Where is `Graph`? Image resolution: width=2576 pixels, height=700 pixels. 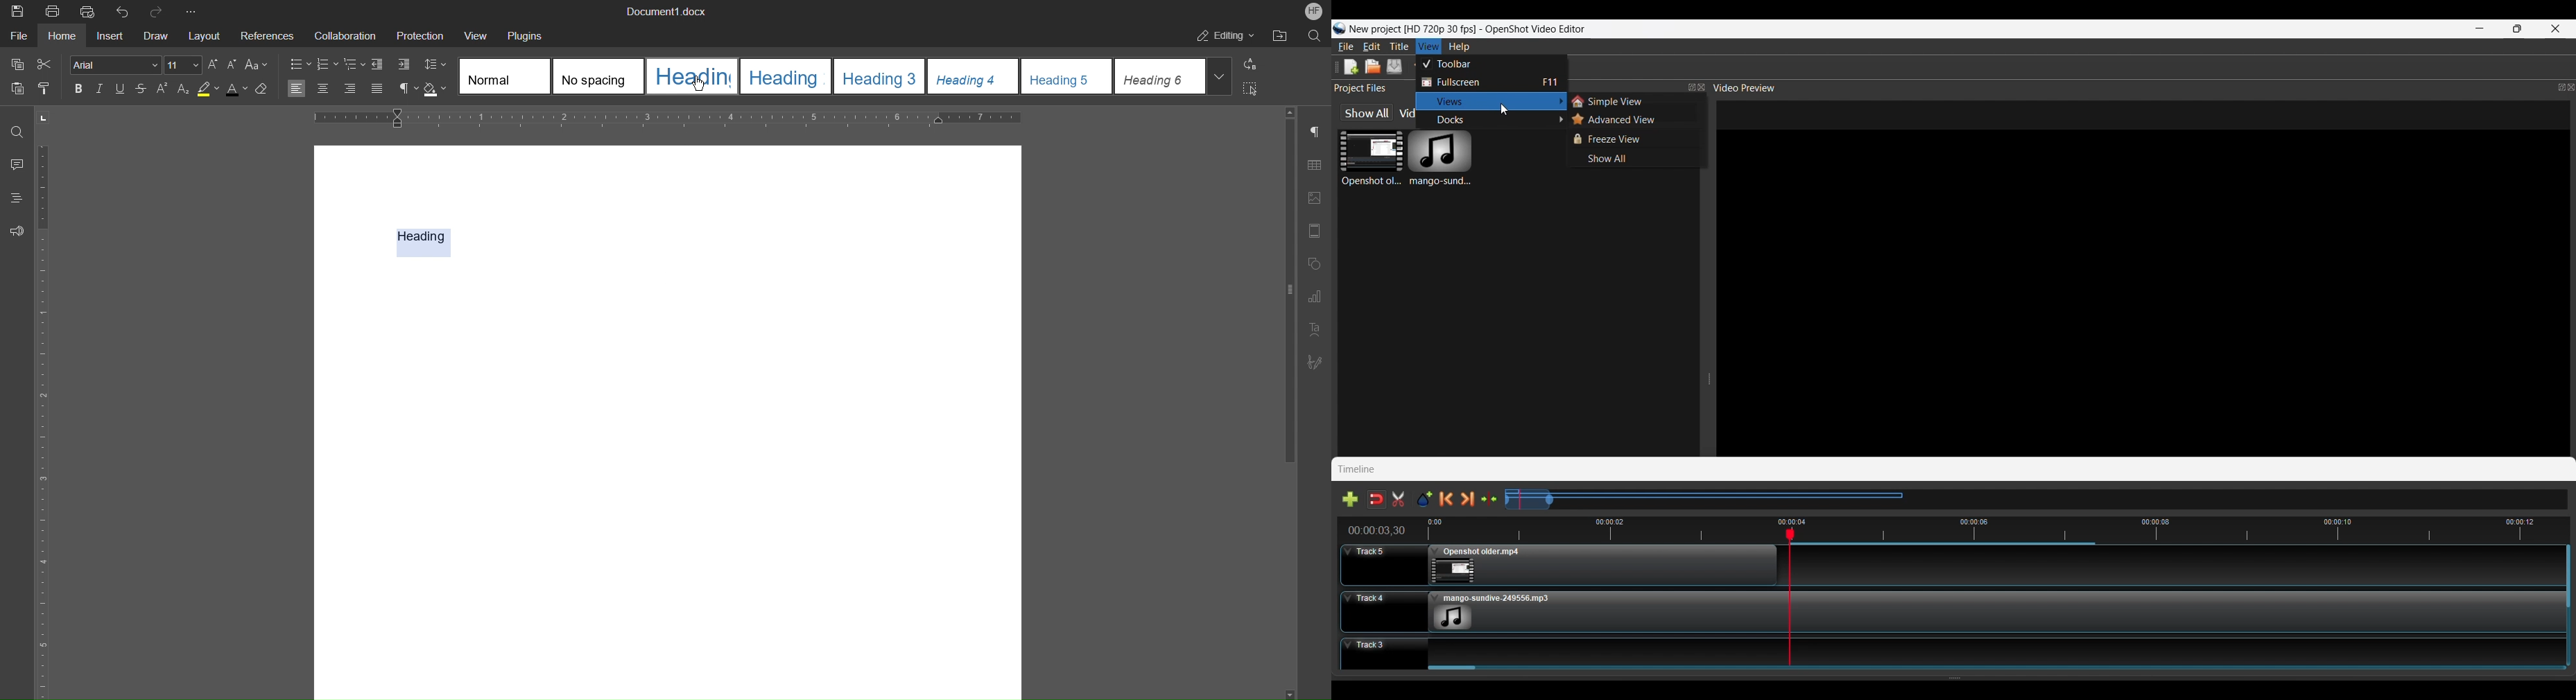 Graph is located at coordinates (1315, 294).